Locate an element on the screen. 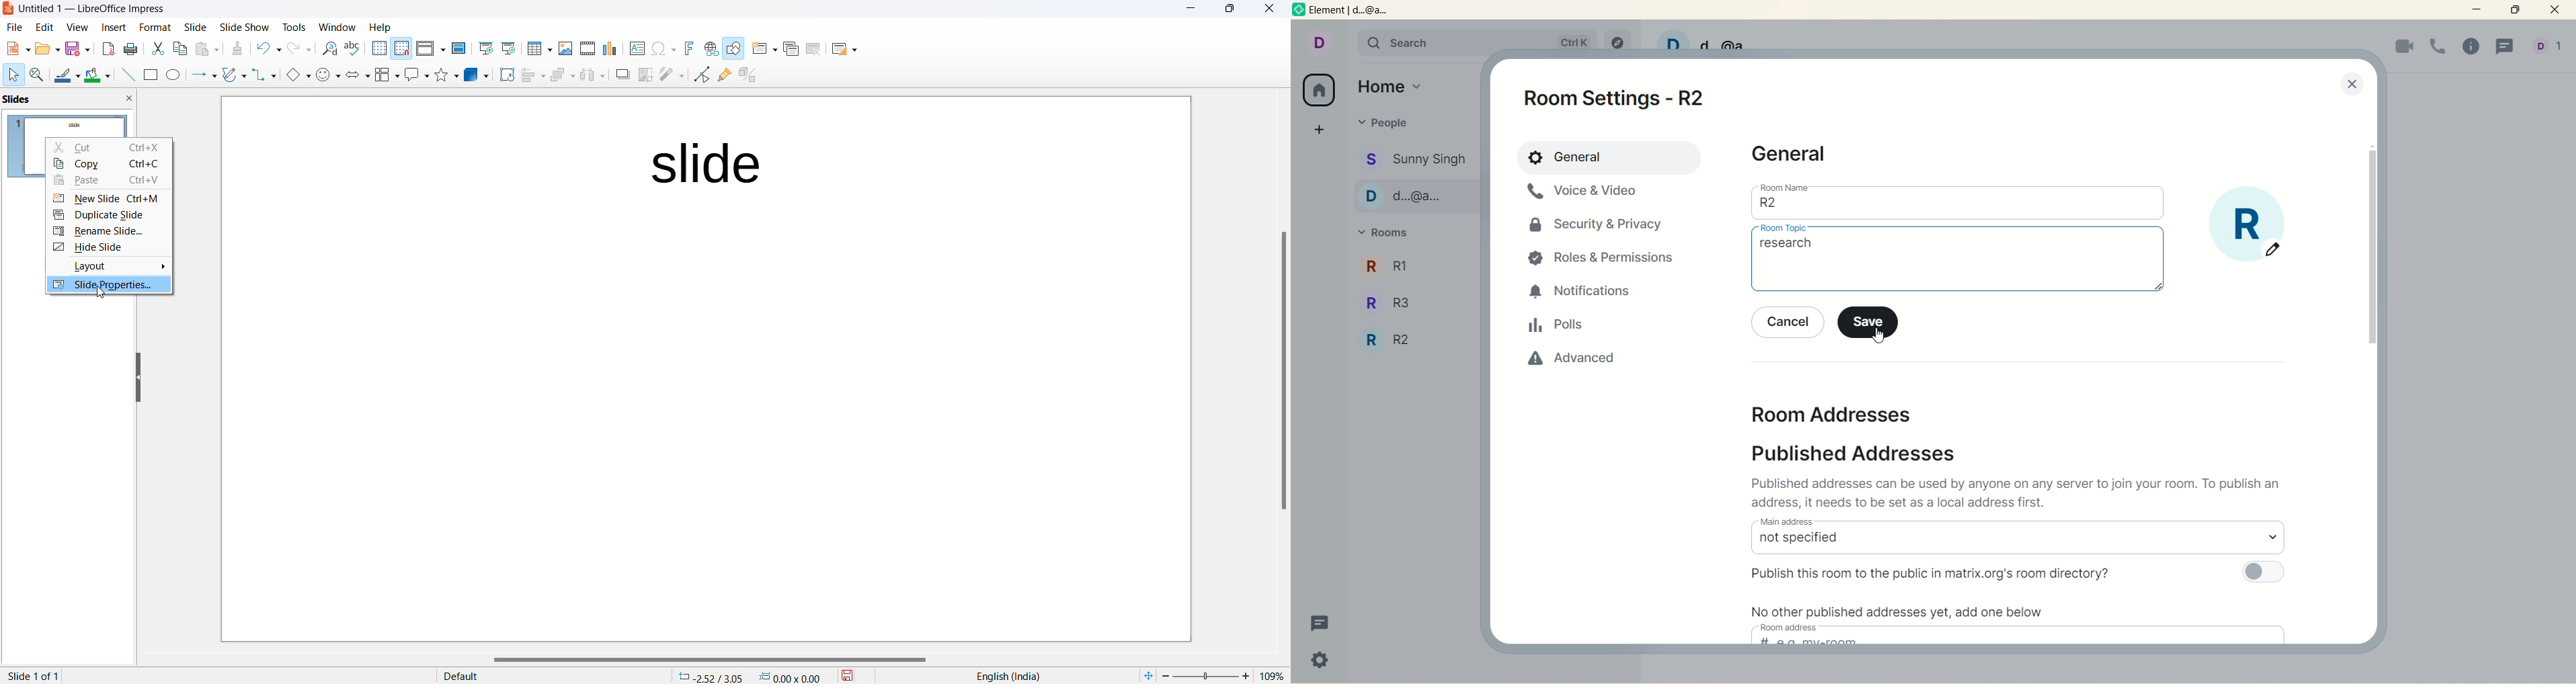 Image resolution: width=2576 pixels, height=700 pixels. main address is located at coordinates (1786, 521).